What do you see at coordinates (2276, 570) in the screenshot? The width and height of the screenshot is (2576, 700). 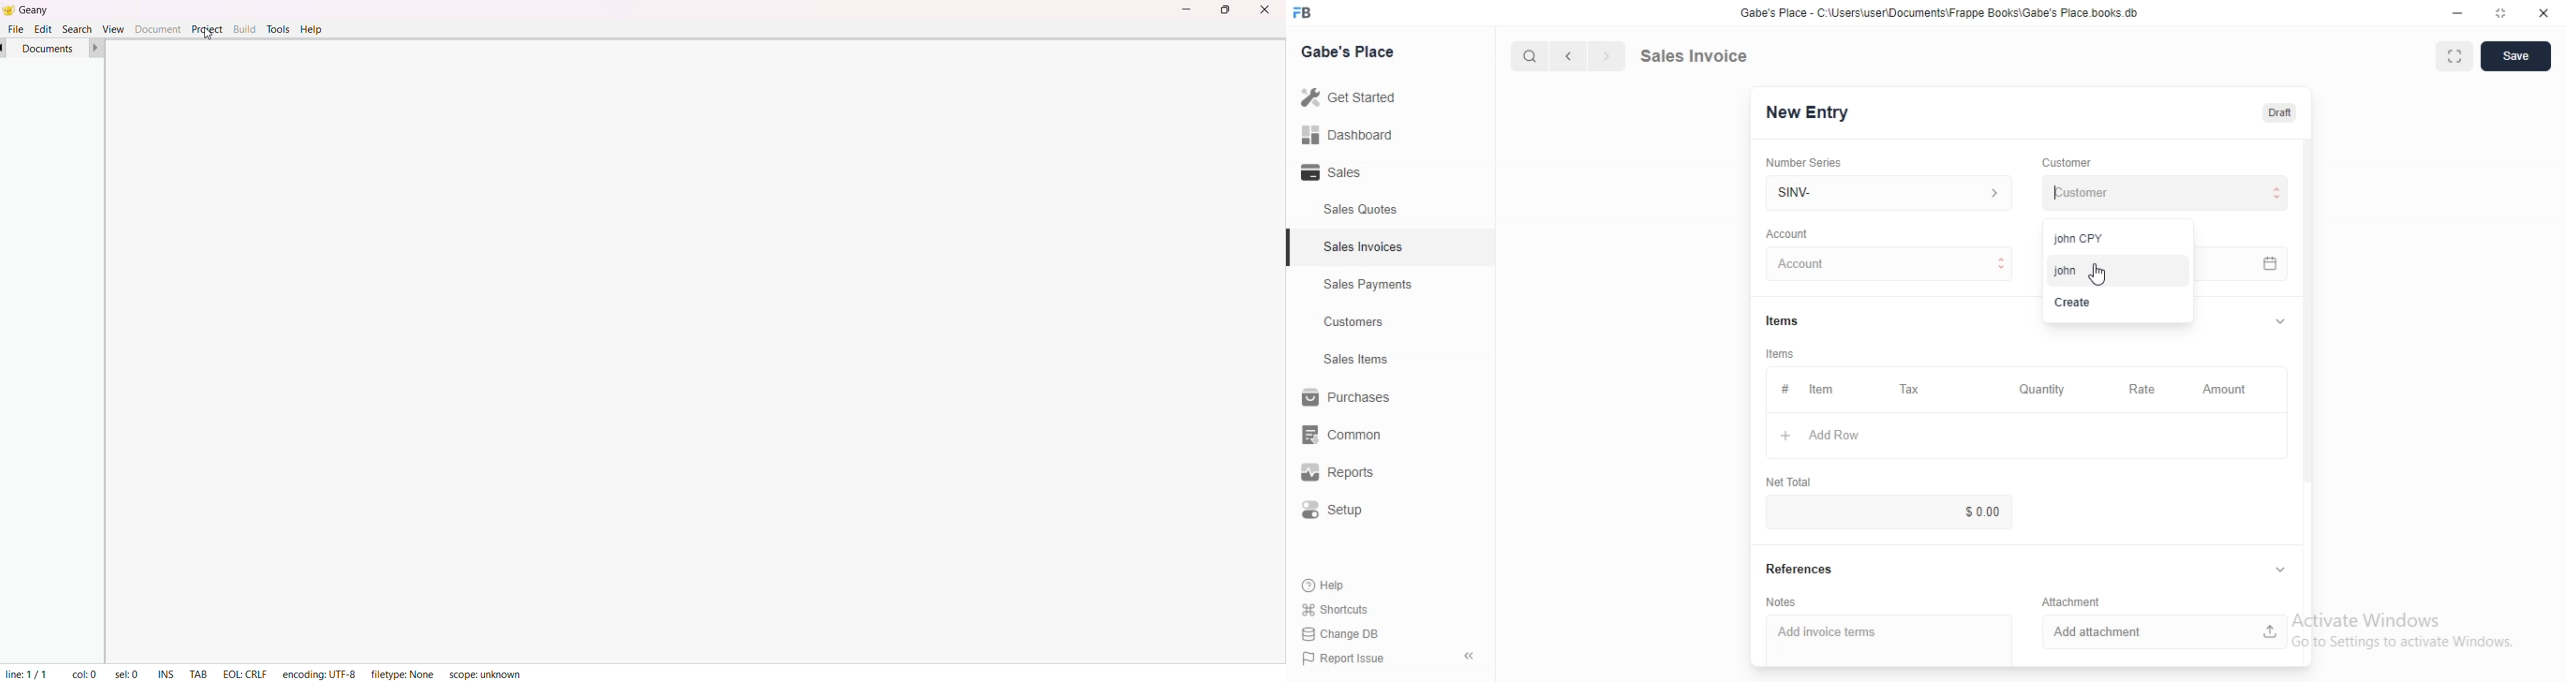 I see `collapse` at bounding box center [2276, 570].